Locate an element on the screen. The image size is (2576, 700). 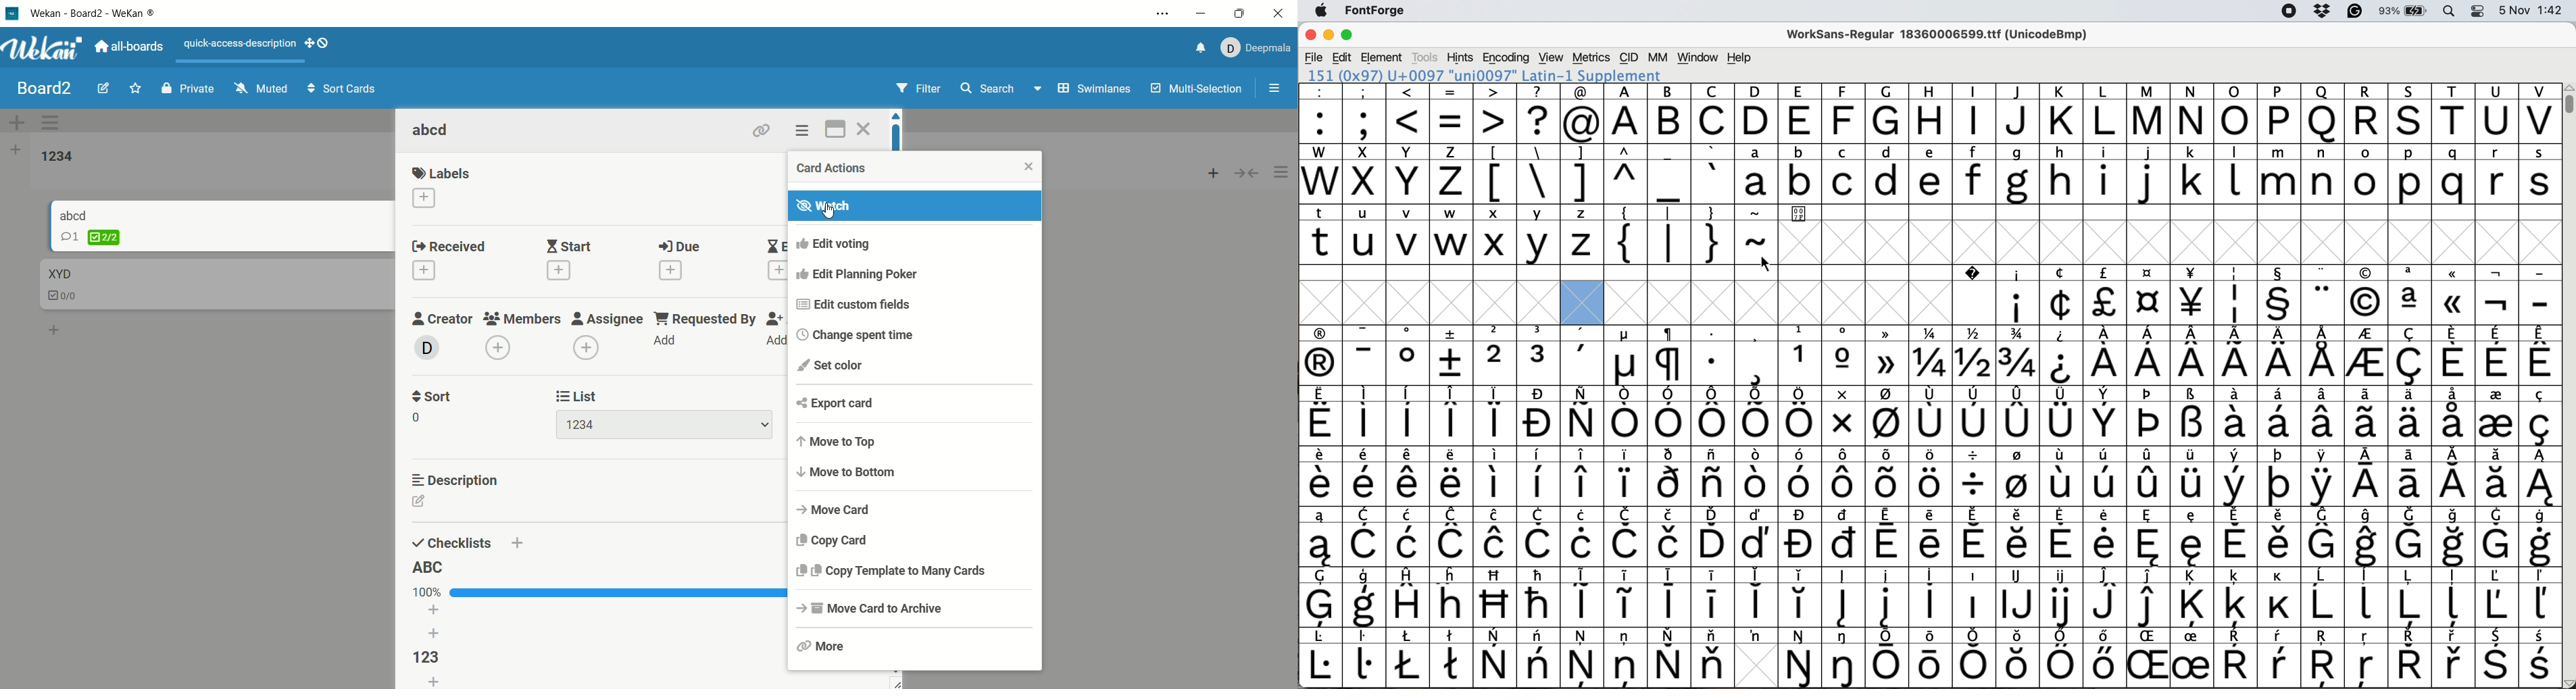
symbol is located at coordinates (1626, 596).